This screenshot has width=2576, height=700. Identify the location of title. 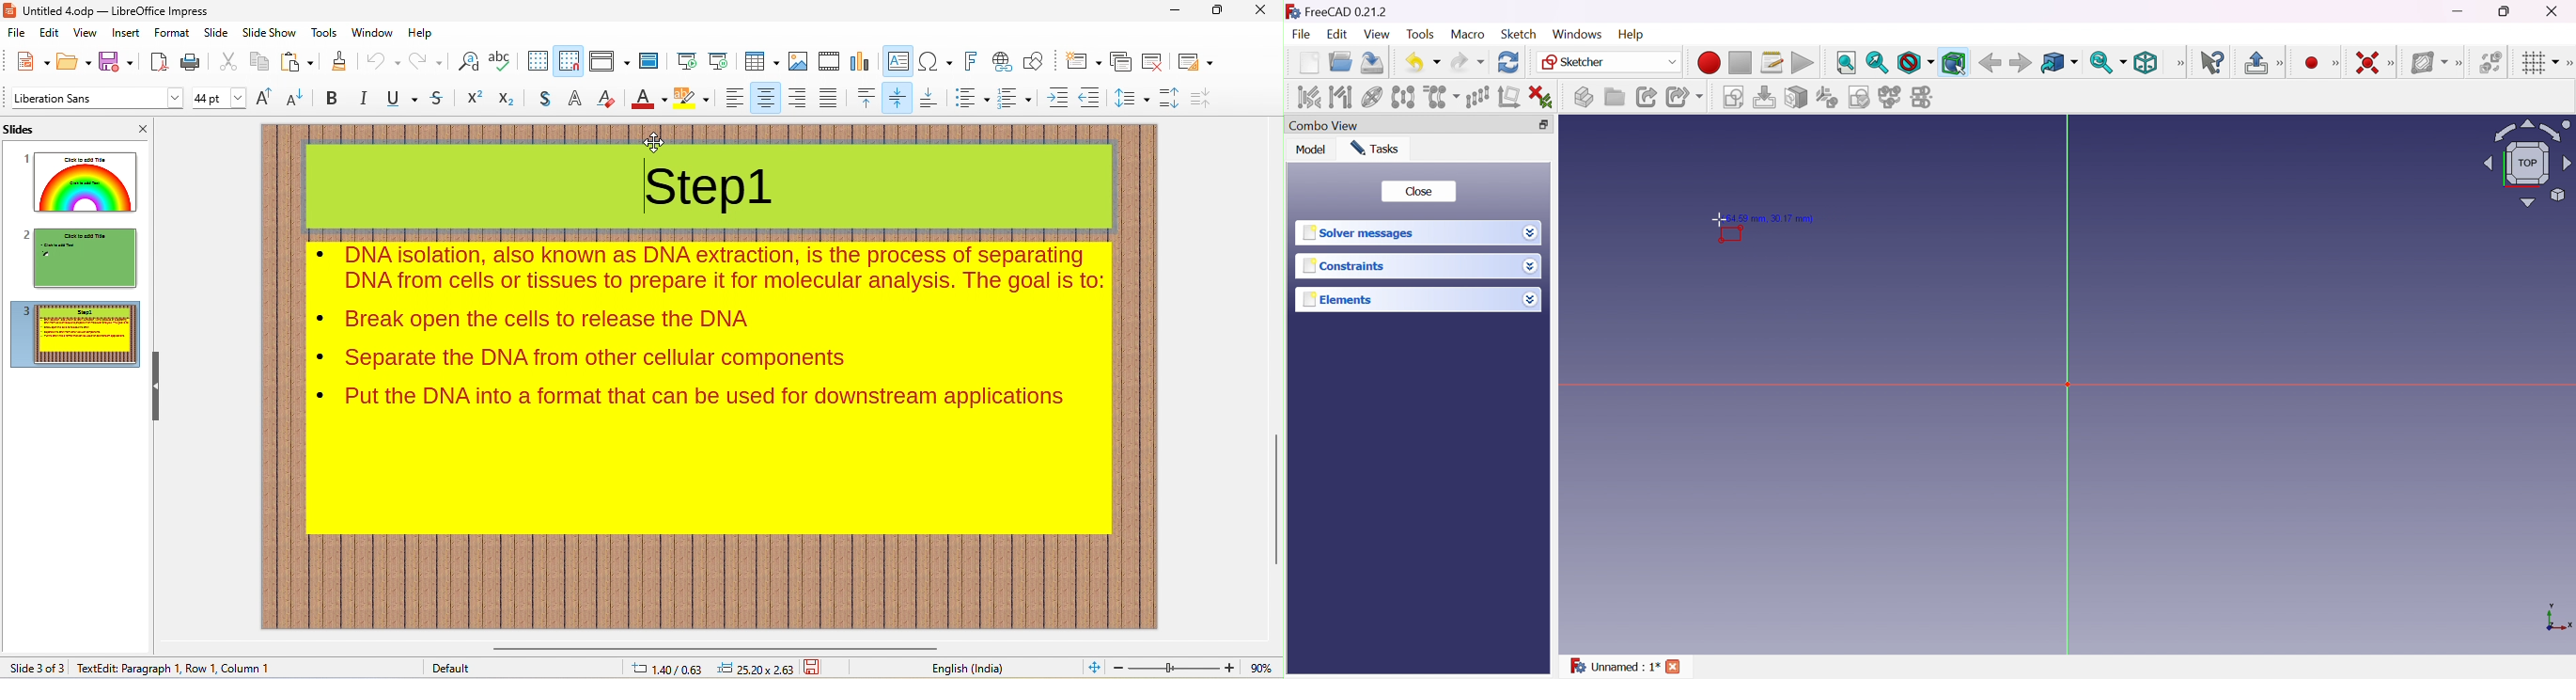
(714, 175).